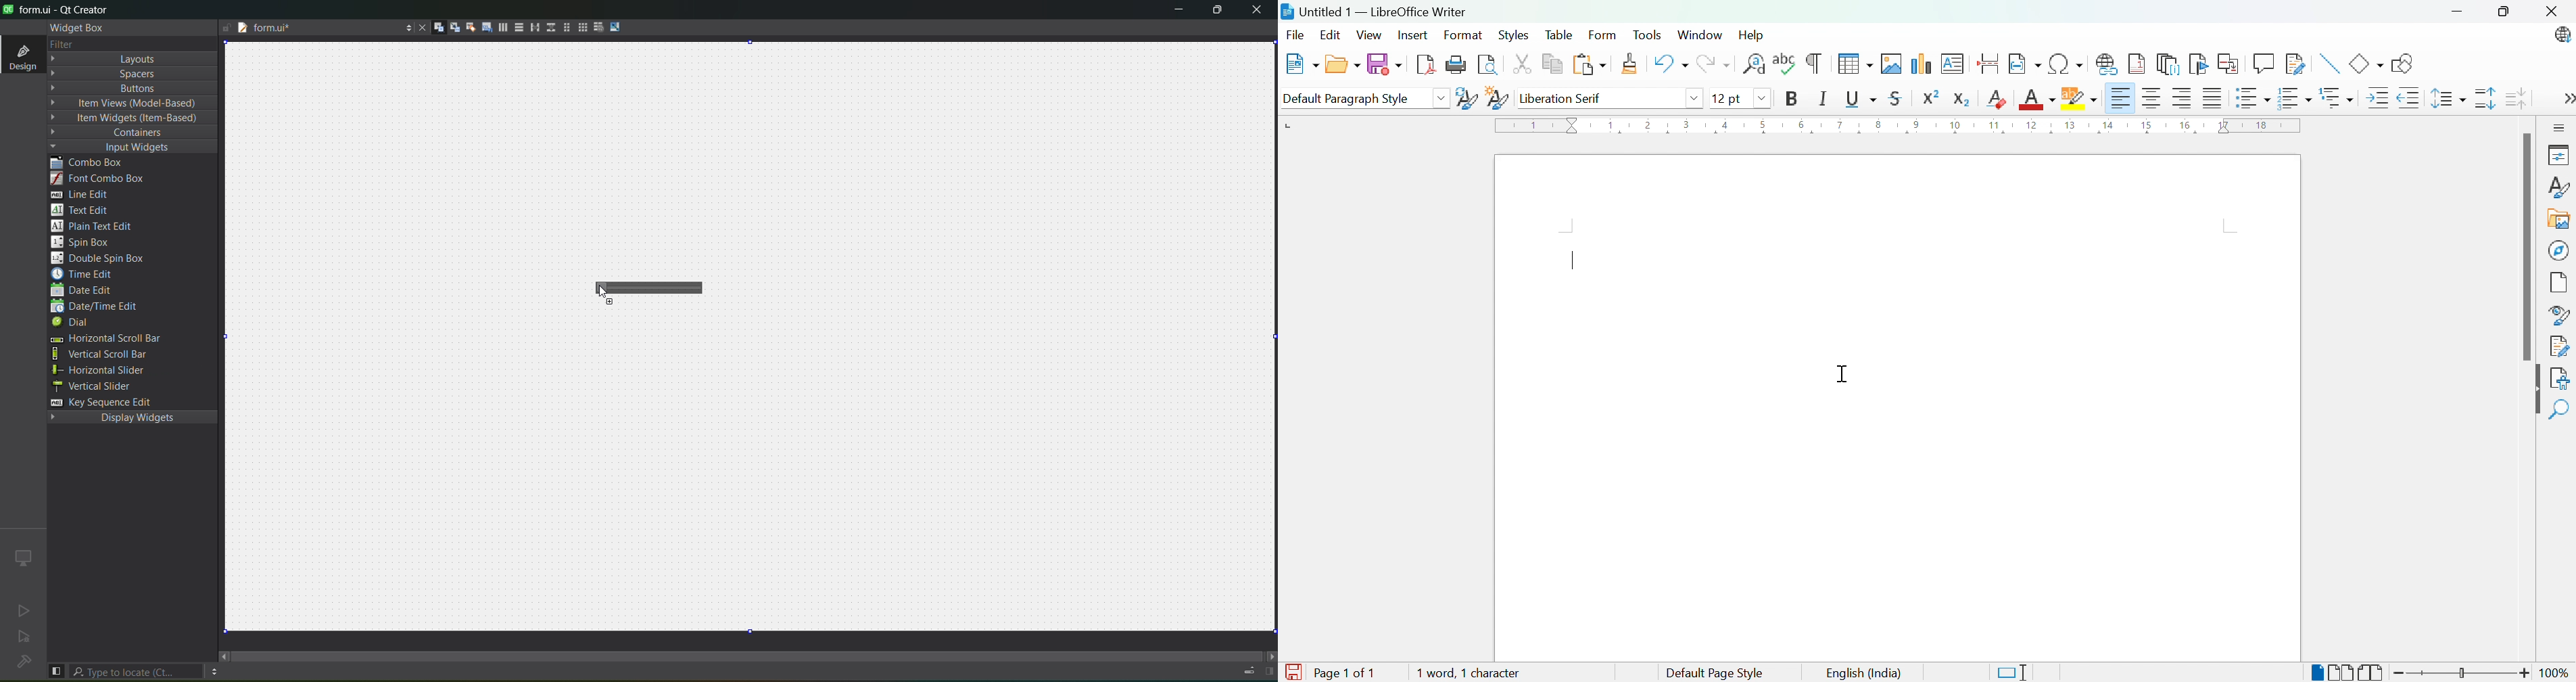  What do you see at coordinates (287, 29) in the screenshot?
I see `tab name` at bounding box center [287, 29].